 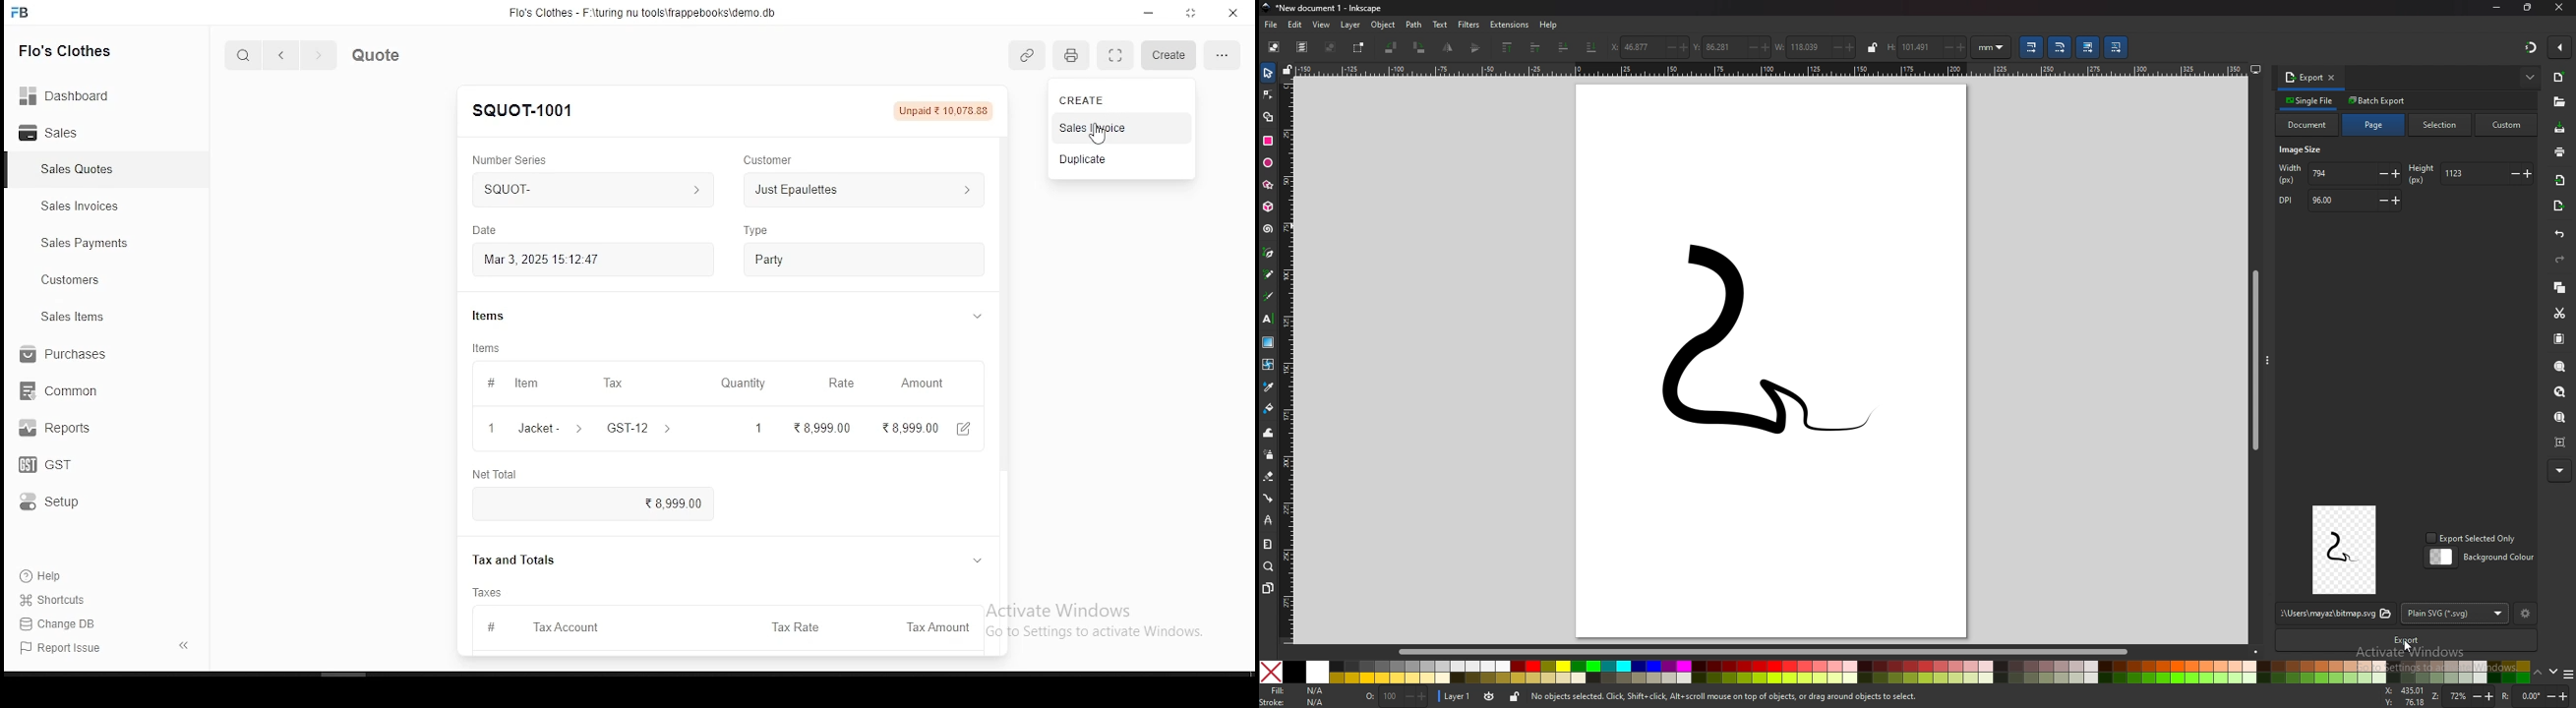 What do you see at coordinates (1296, 702) in the screenshot?
I see `stroke` at bounding box center [1296, 702].